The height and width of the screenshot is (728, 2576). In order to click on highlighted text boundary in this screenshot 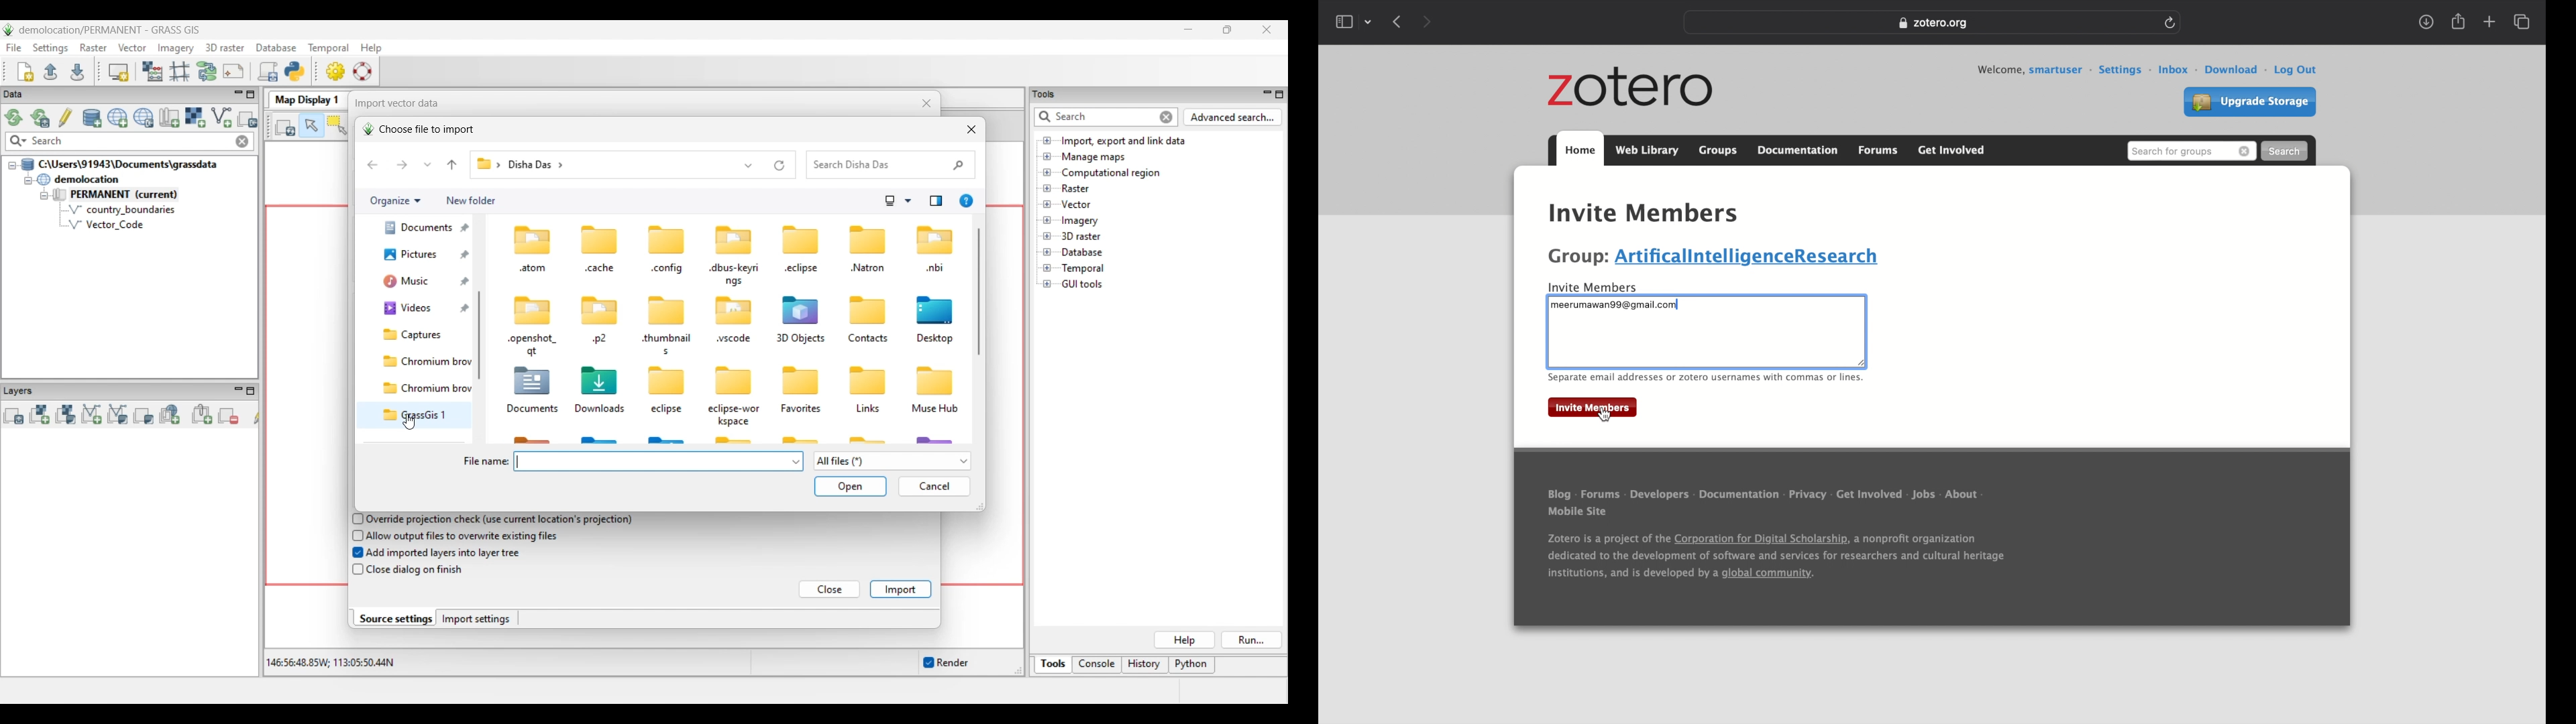, I will do `click(1707, 369)`.